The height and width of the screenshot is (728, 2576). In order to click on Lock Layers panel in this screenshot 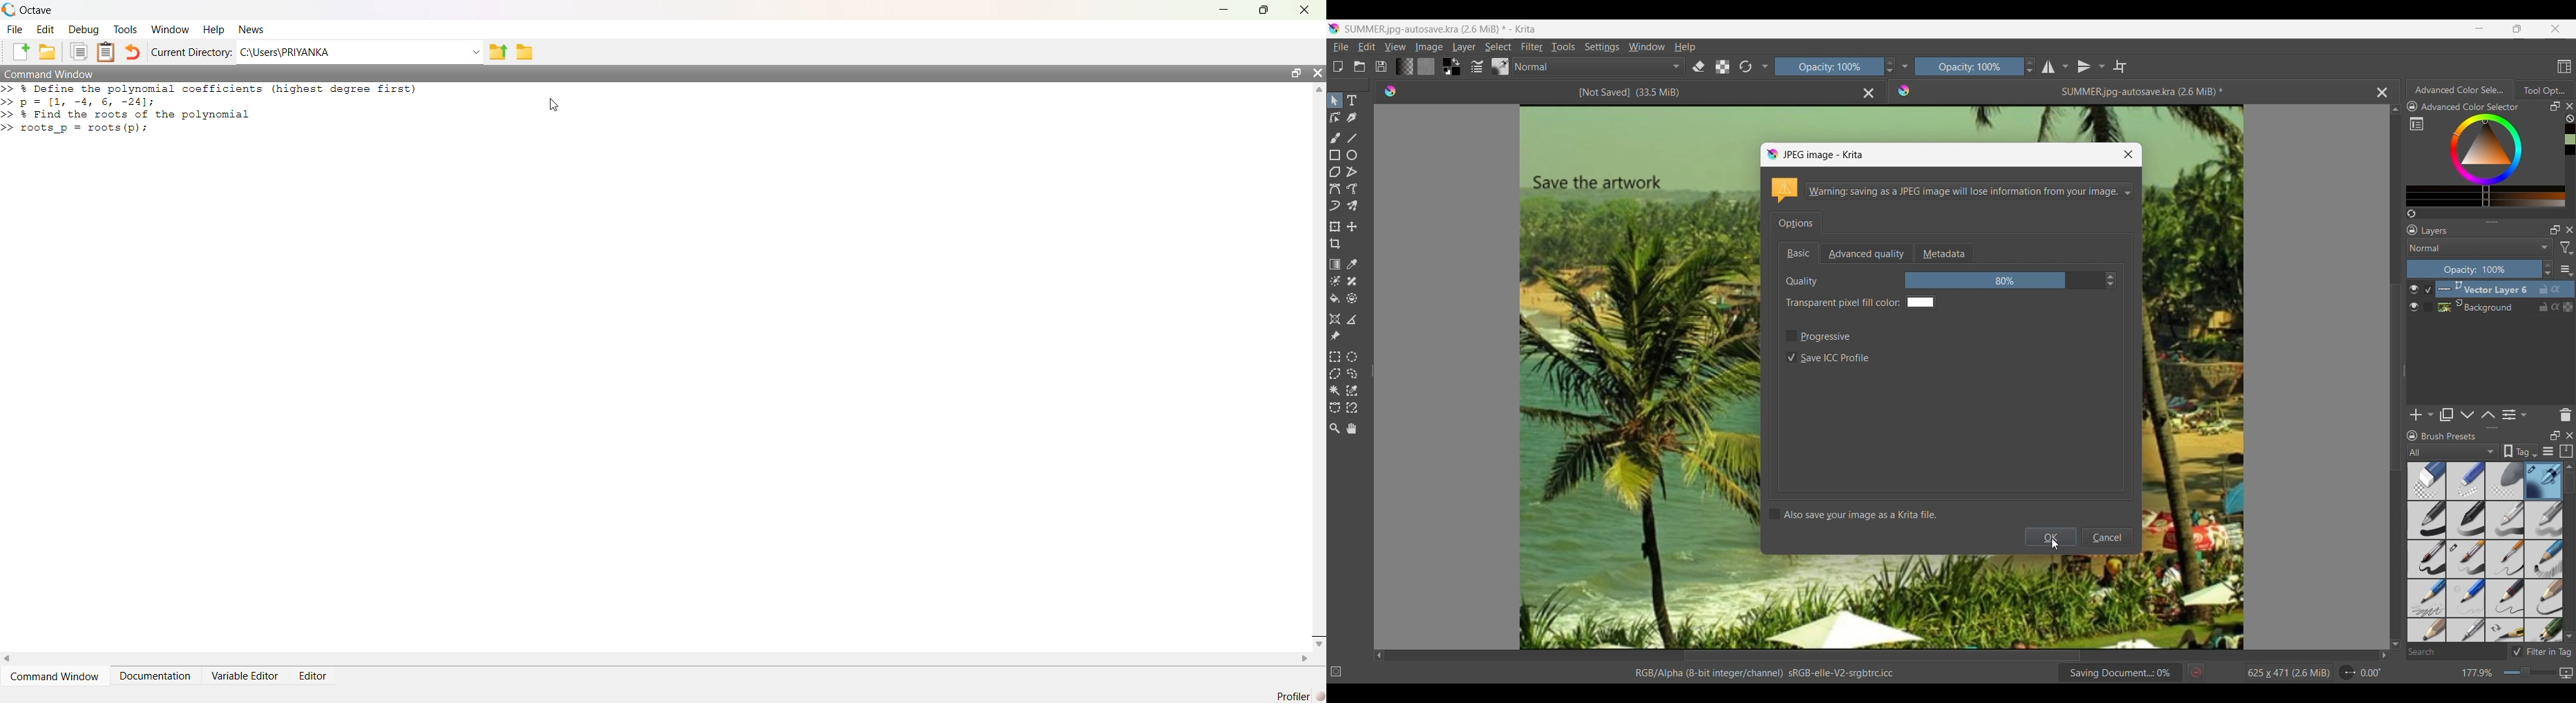, I will do `click(2413, 230)`.